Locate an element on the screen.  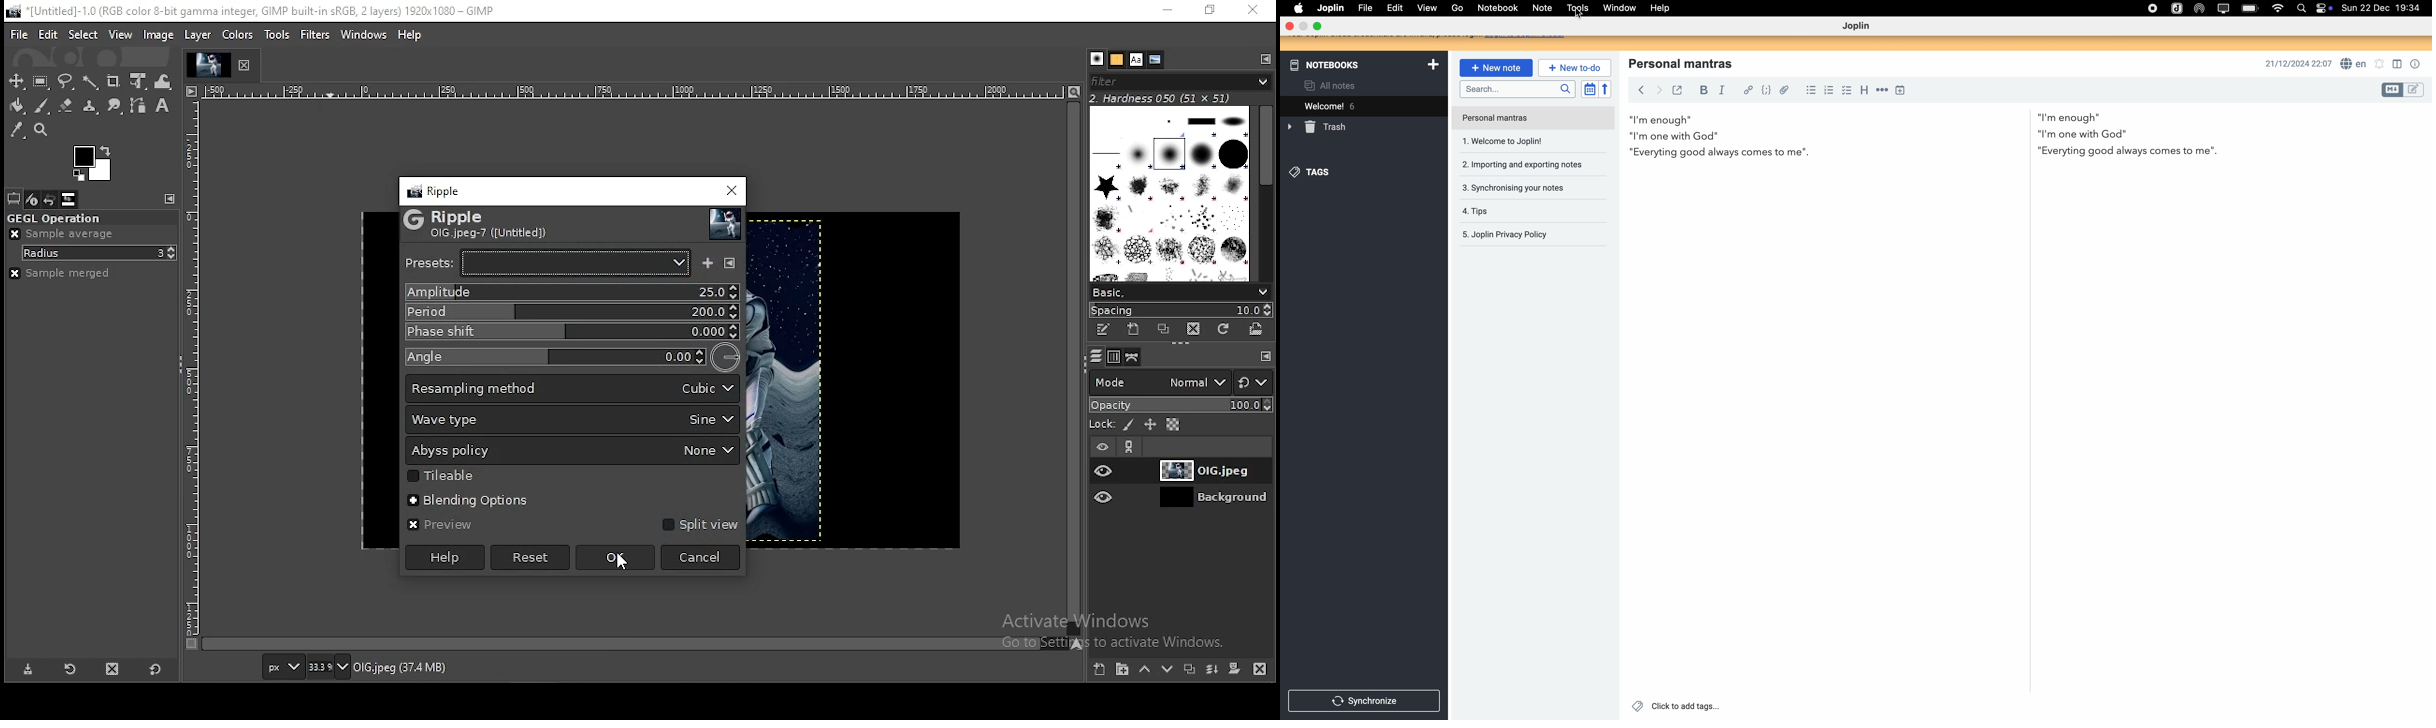
hyperlink is located at coordinates (1749, 91).